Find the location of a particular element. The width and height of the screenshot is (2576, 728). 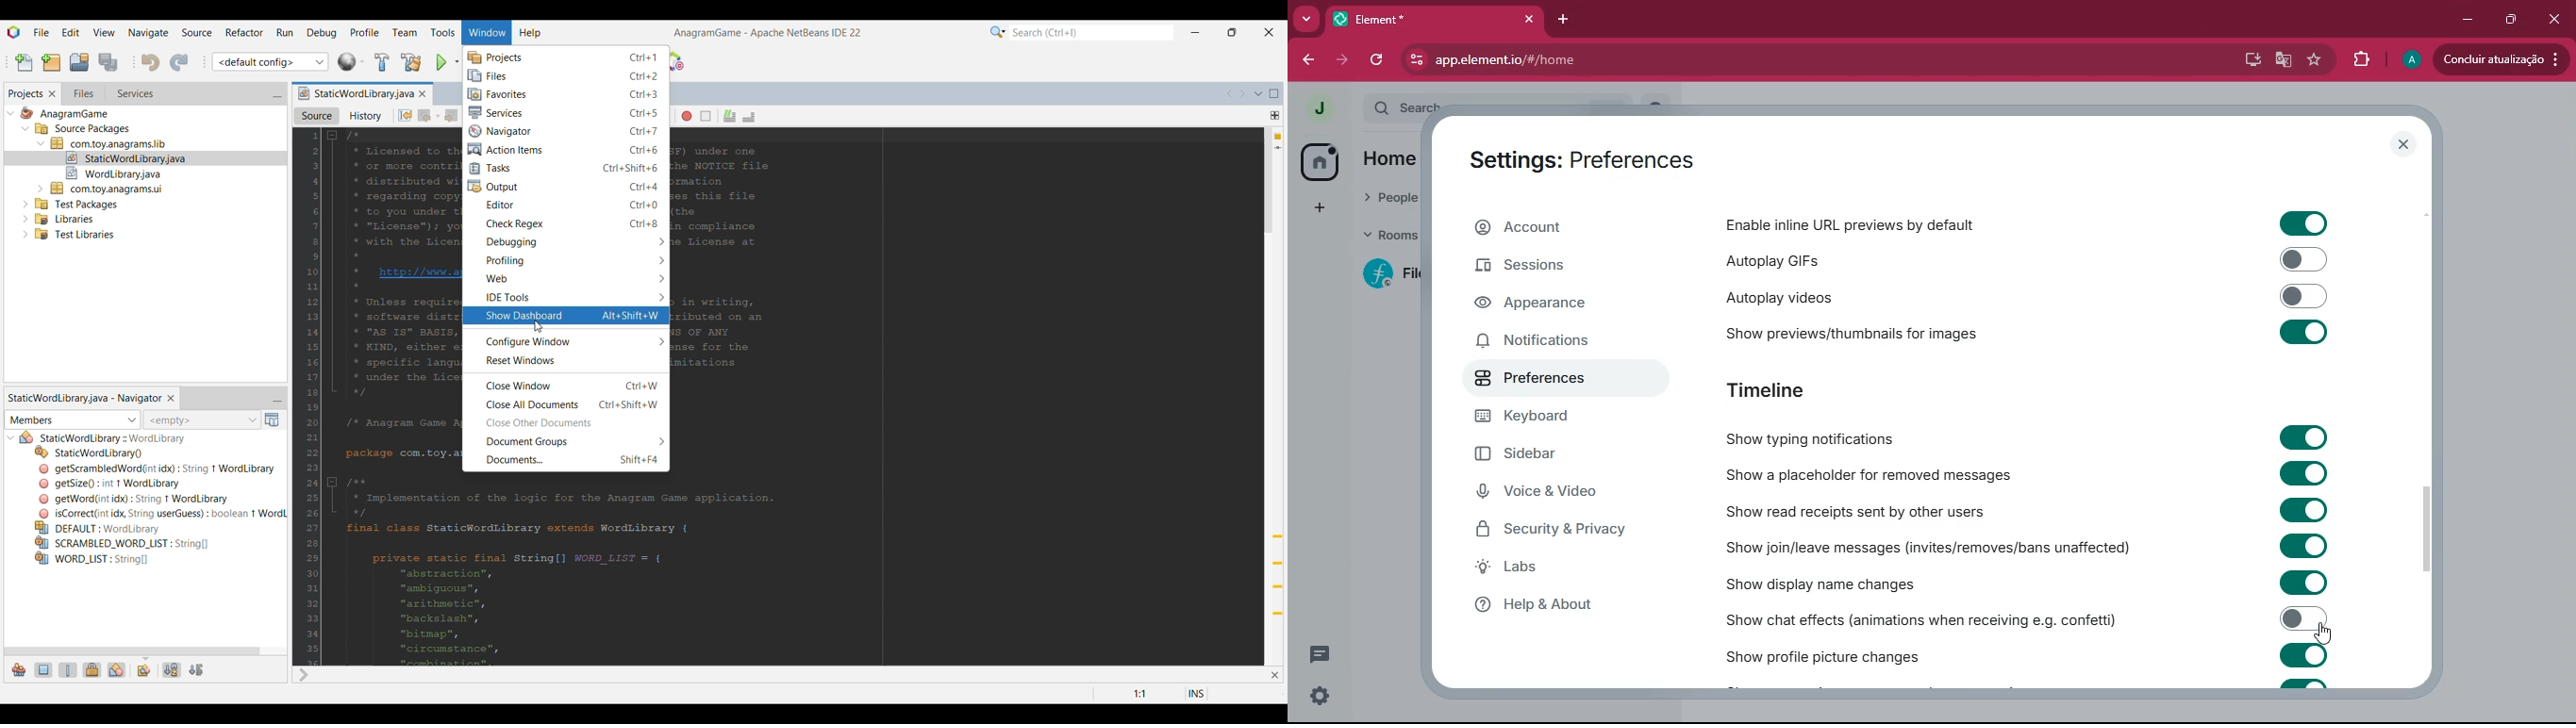

show profile picture changes is located at coordinates (1825, 652).